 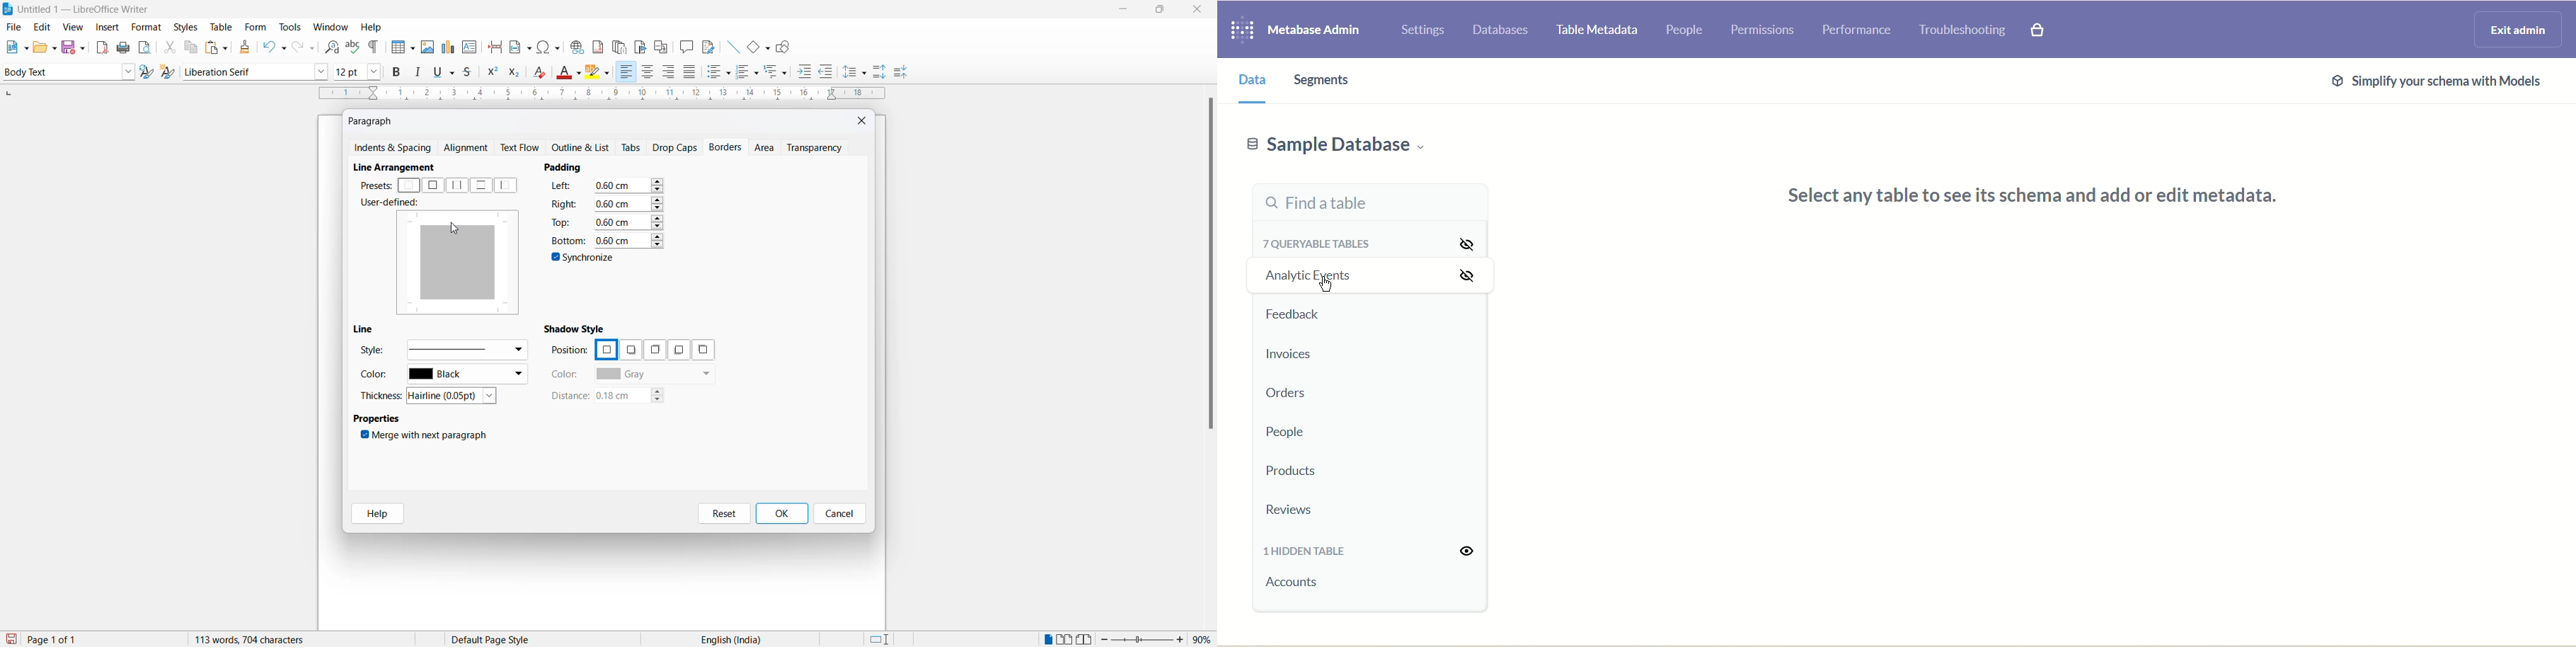 I want to click on top and bottm, so click(x=481, y=185).